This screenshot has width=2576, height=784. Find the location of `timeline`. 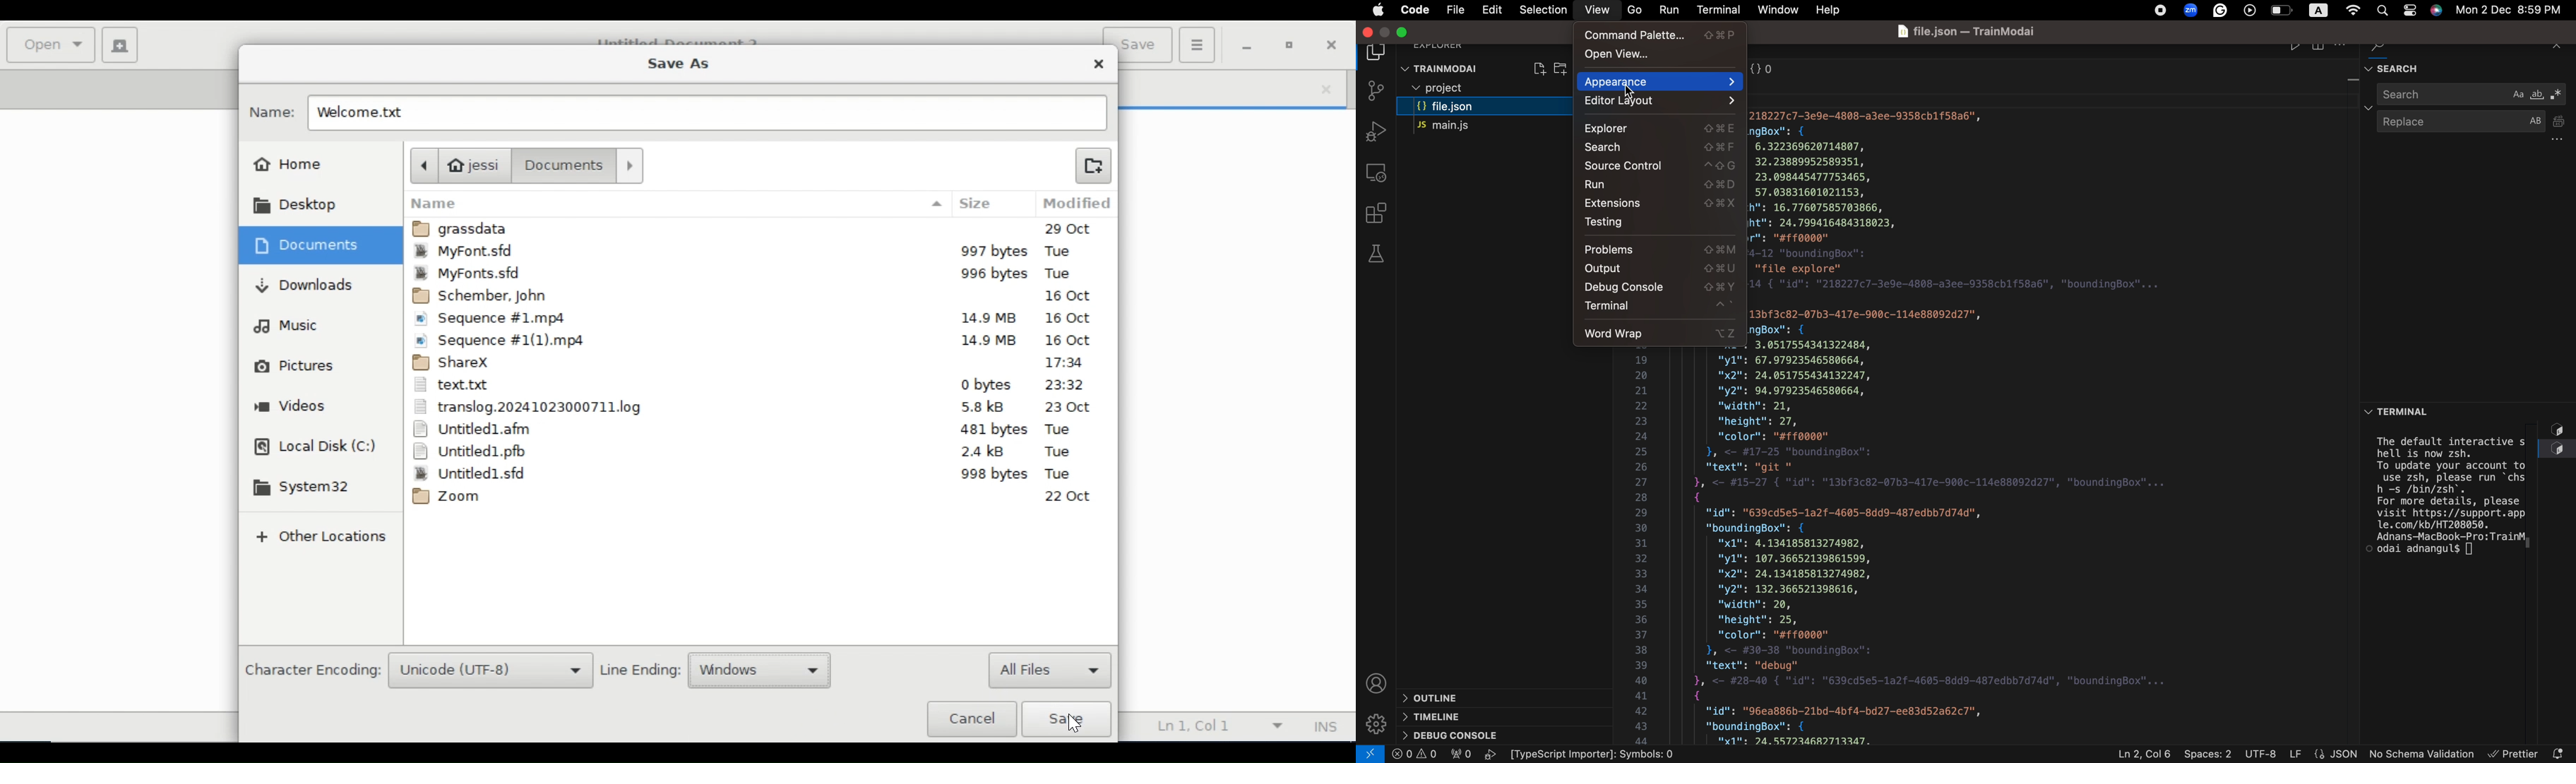

timeline is located at coordinates (1460, 717).